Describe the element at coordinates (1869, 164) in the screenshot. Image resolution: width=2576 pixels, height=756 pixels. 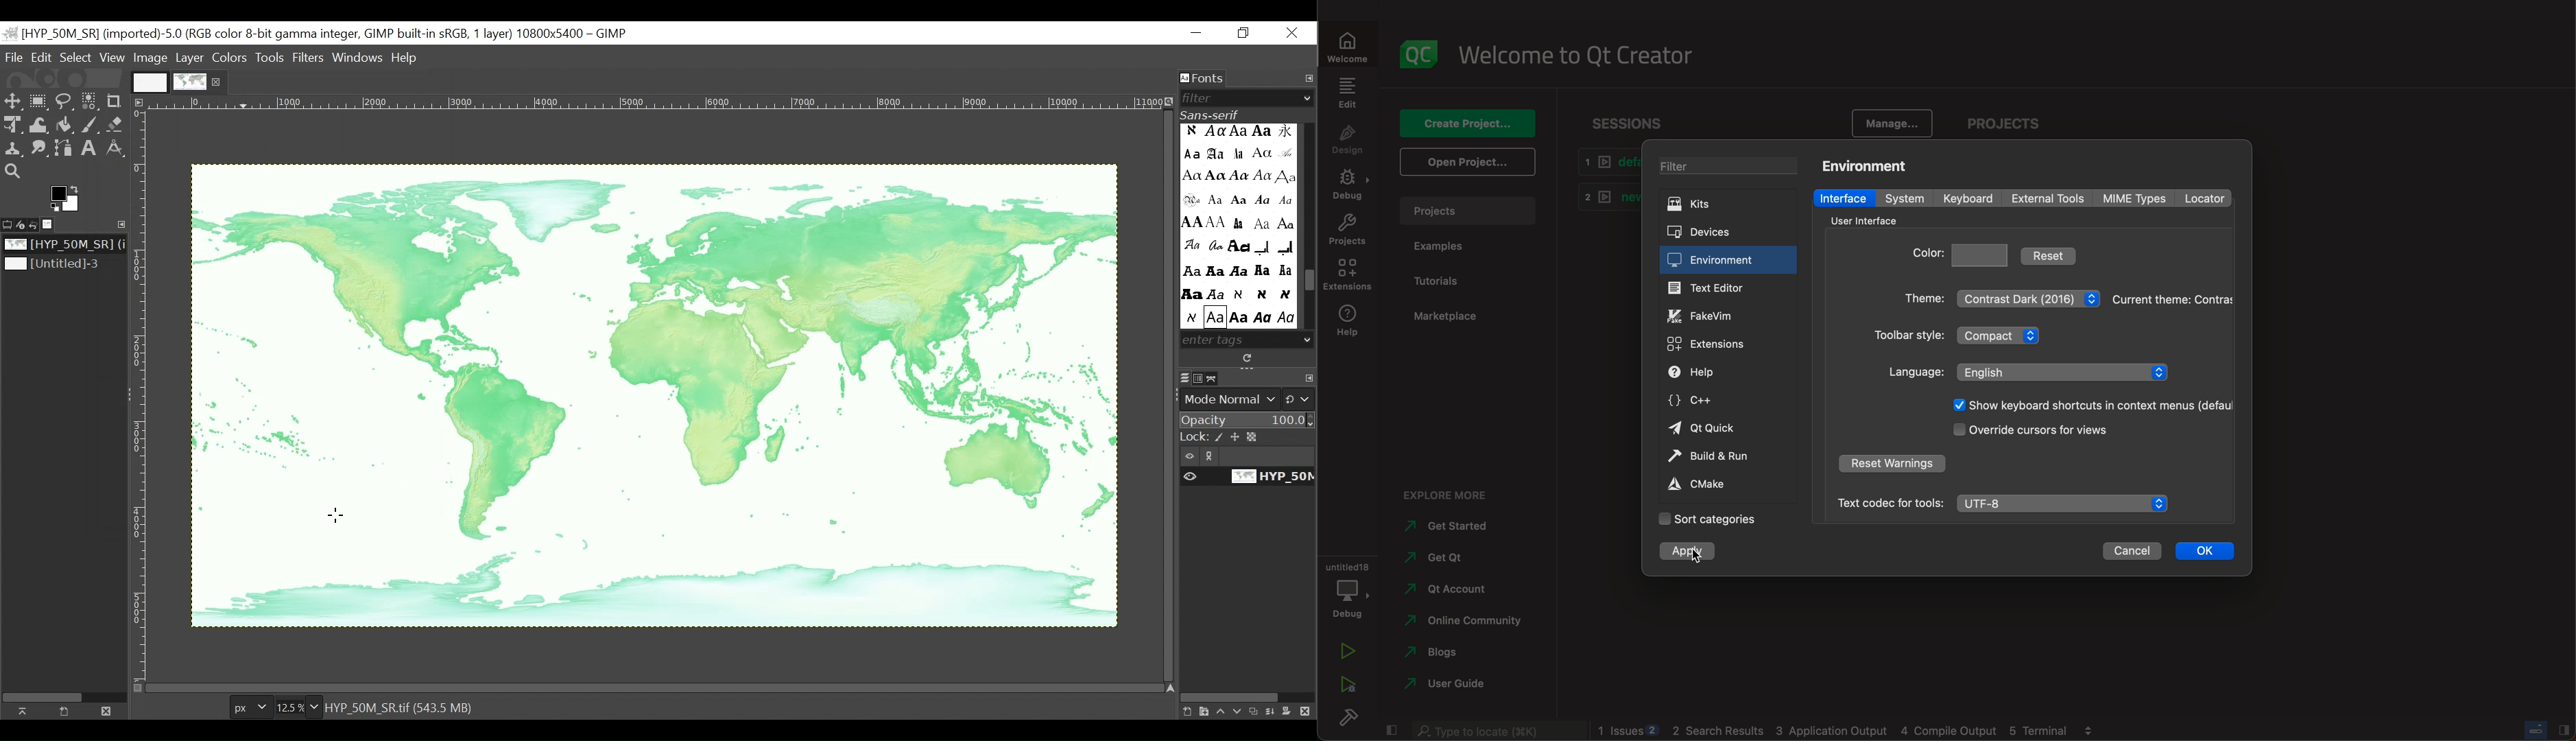
I see `environment` at that location.